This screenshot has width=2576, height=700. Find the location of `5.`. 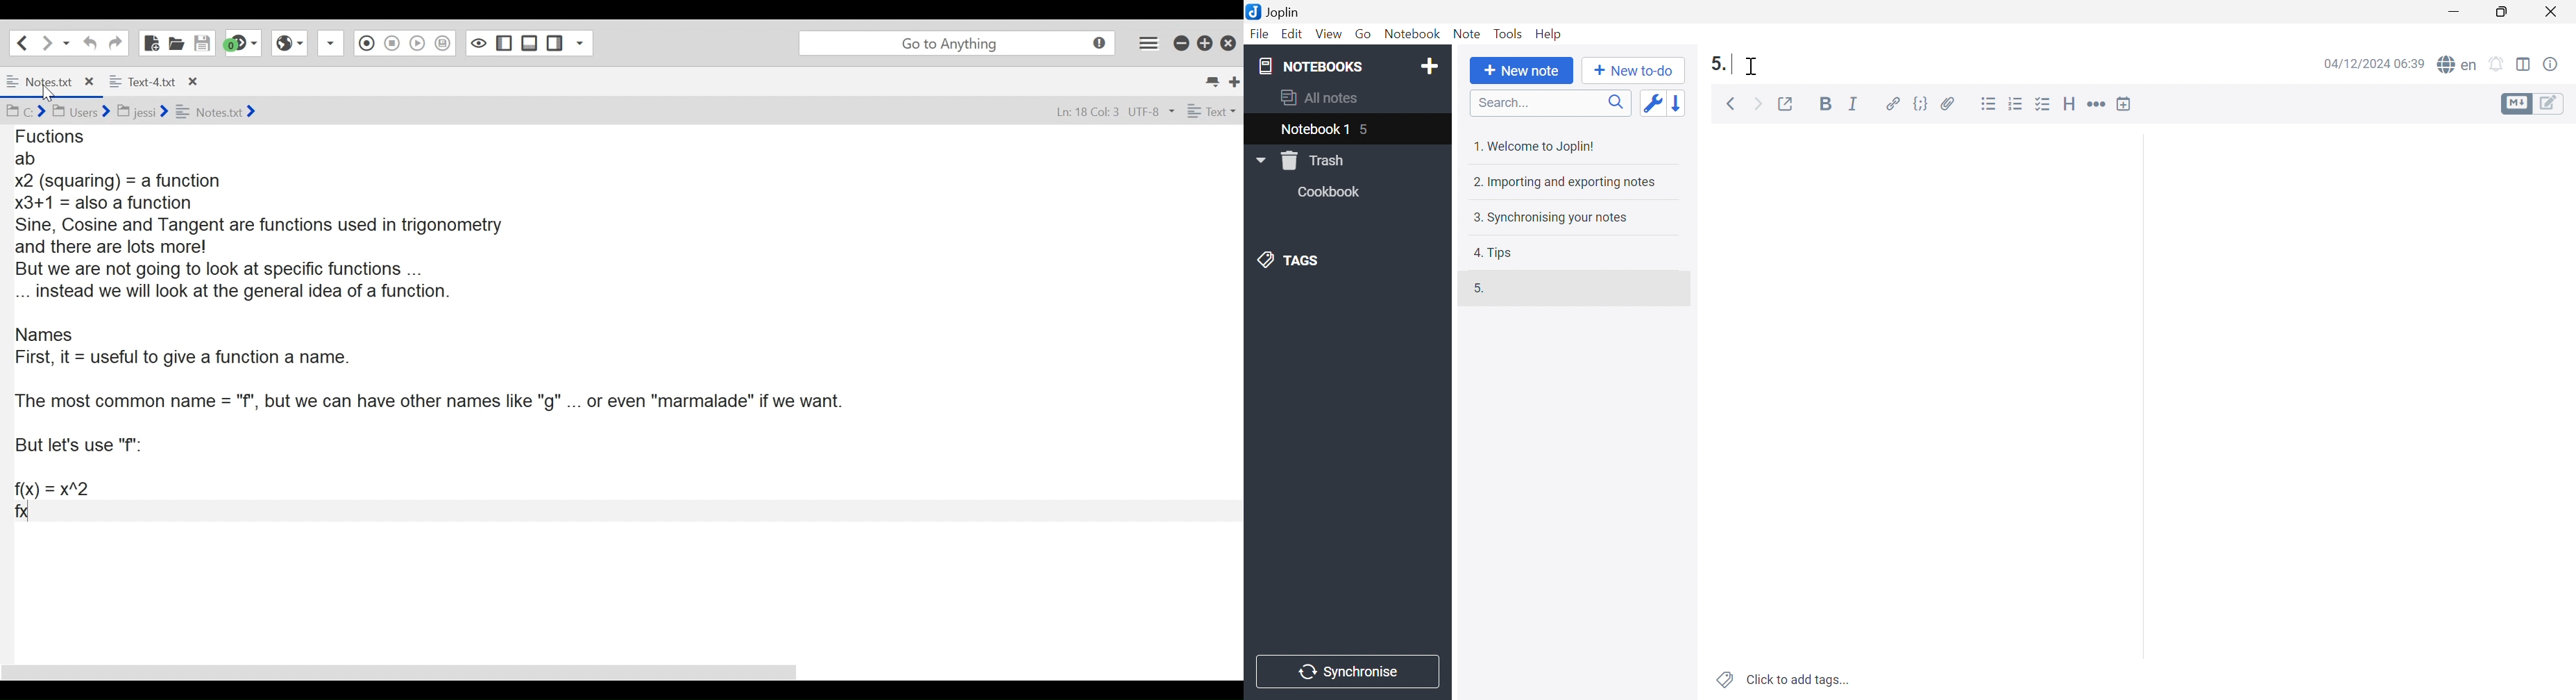

5. is located at coordinates (1715, 64).